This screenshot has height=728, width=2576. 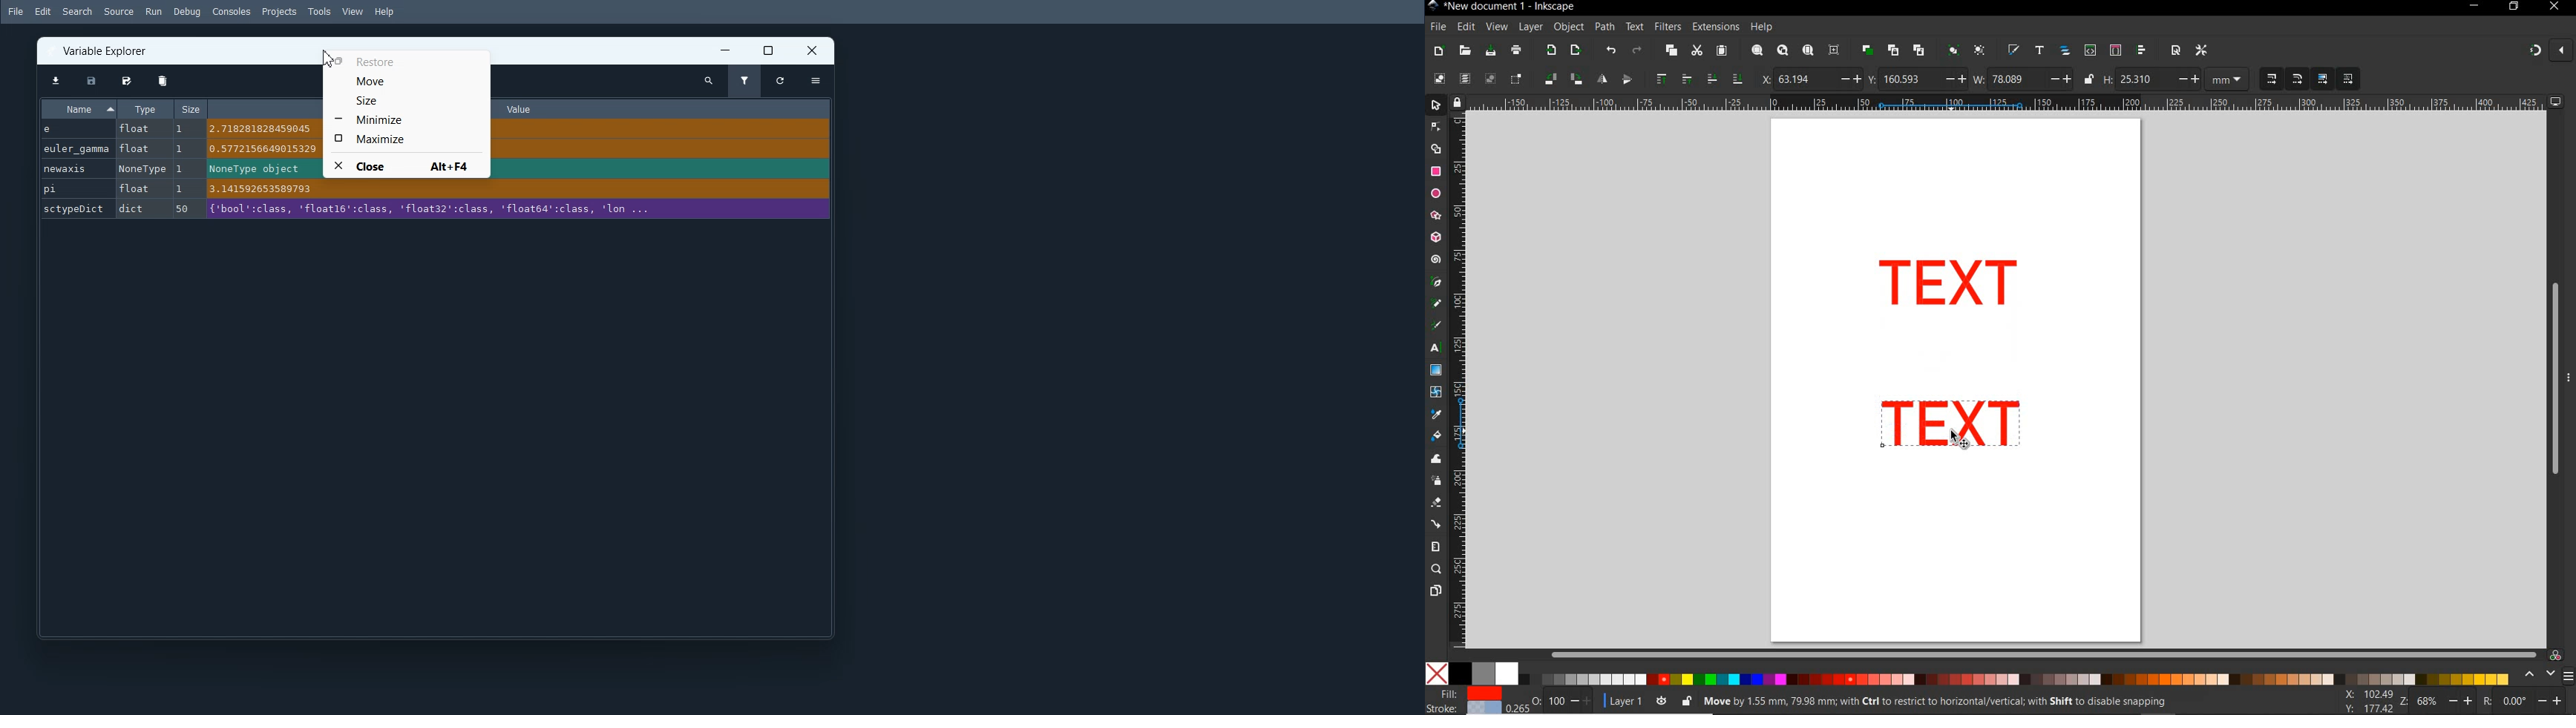 I want to click on text tool, so click(x=1437, y=349).